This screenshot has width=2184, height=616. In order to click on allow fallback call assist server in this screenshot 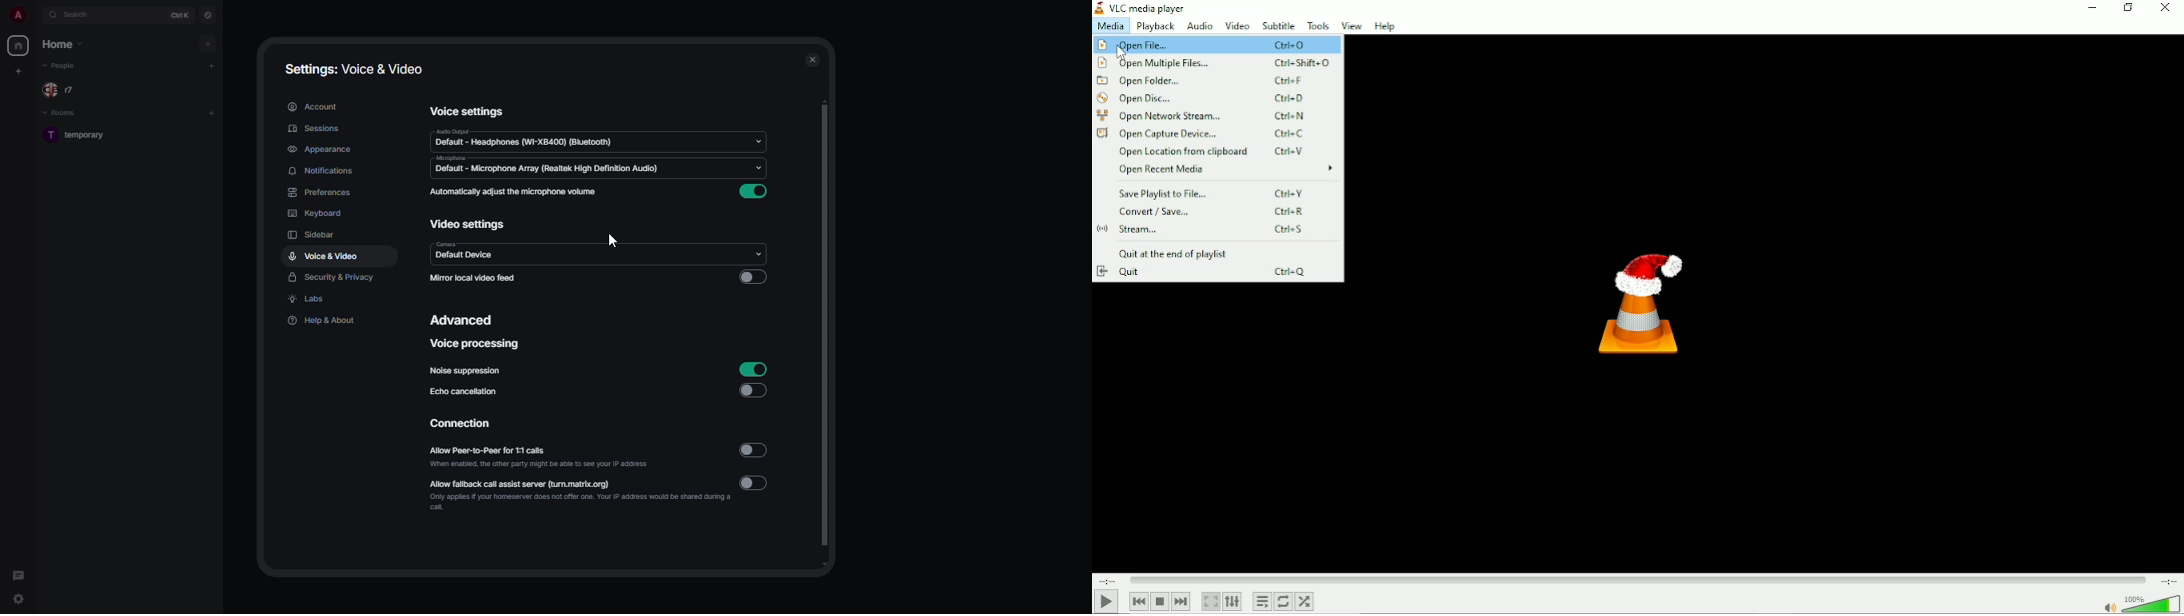, I will do `click(580, 494)`.